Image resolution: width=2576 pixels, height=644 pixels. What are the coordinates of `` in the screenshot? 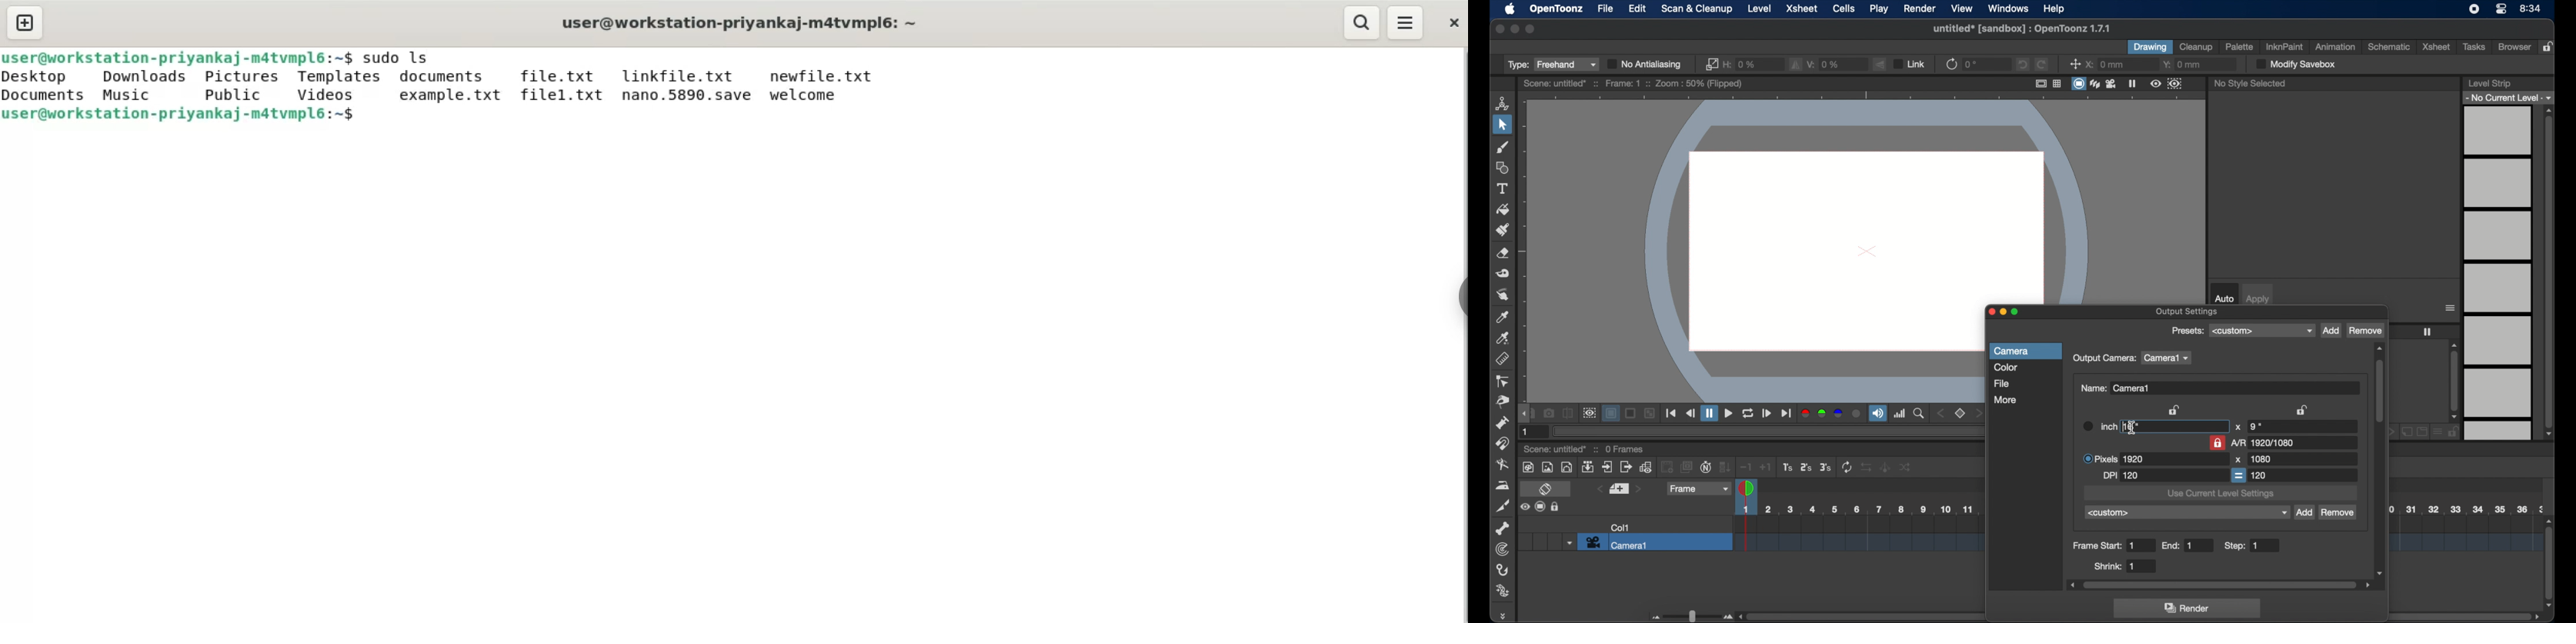 It's located at (1597, 449).